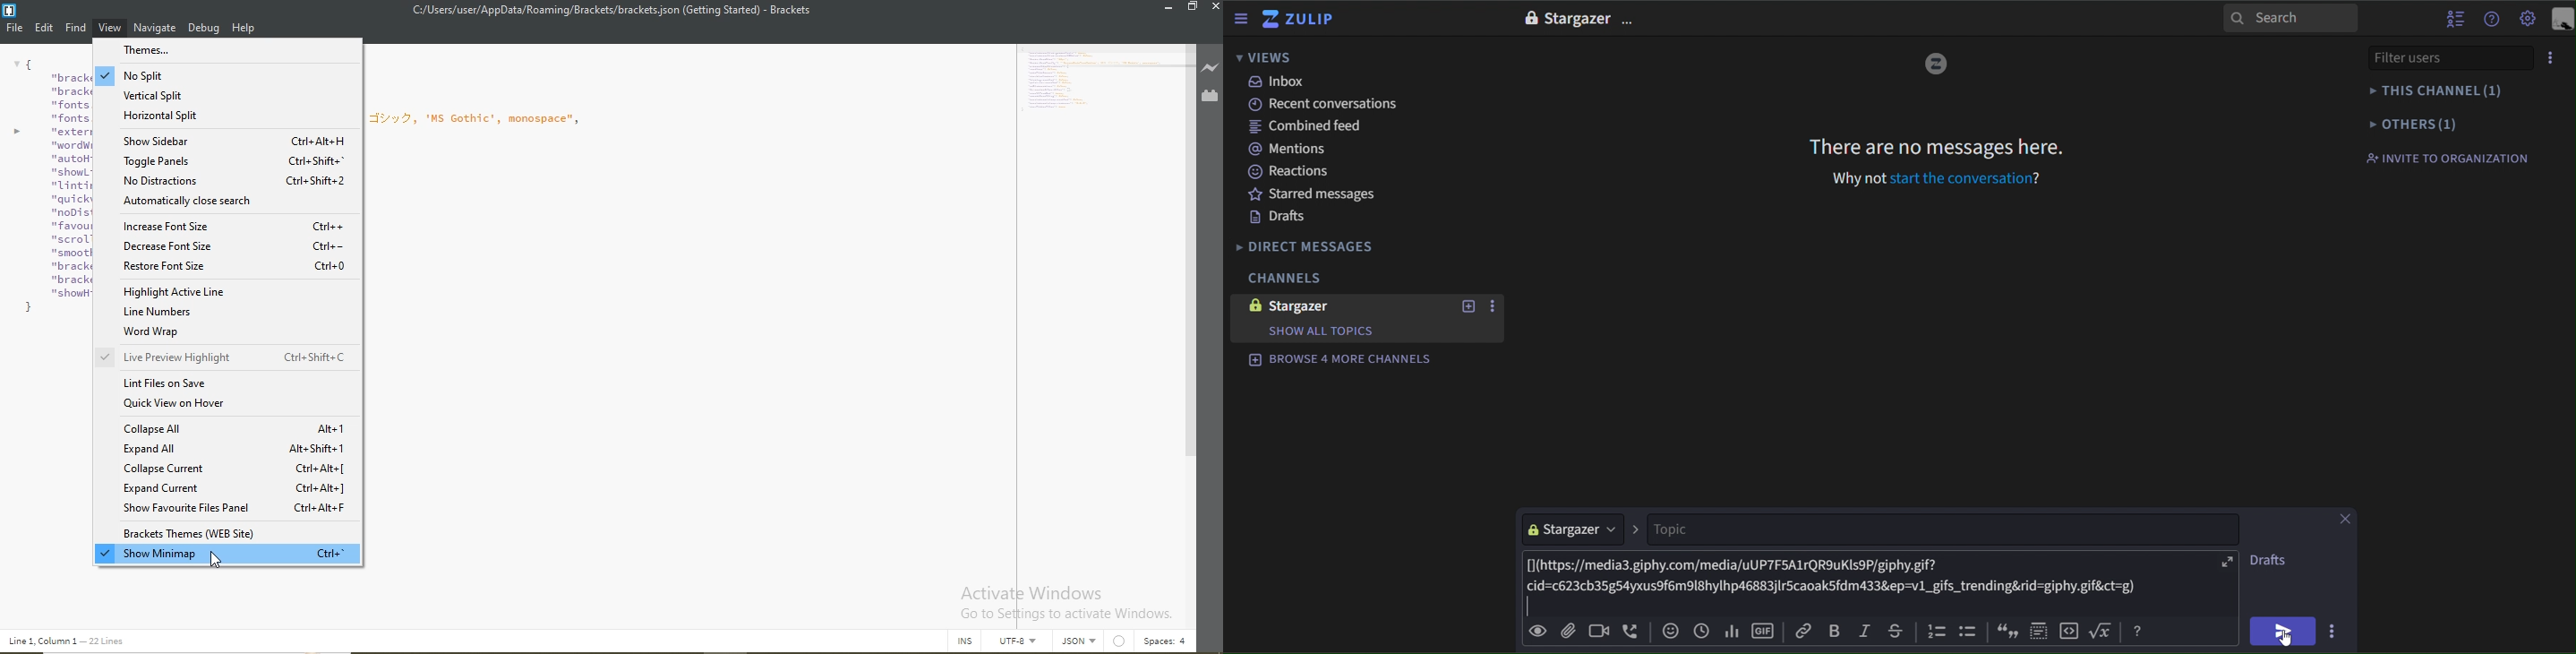  Describe the element at coordinates (1242, 20) in the screenshot. I see `hide sidebar` at that location.